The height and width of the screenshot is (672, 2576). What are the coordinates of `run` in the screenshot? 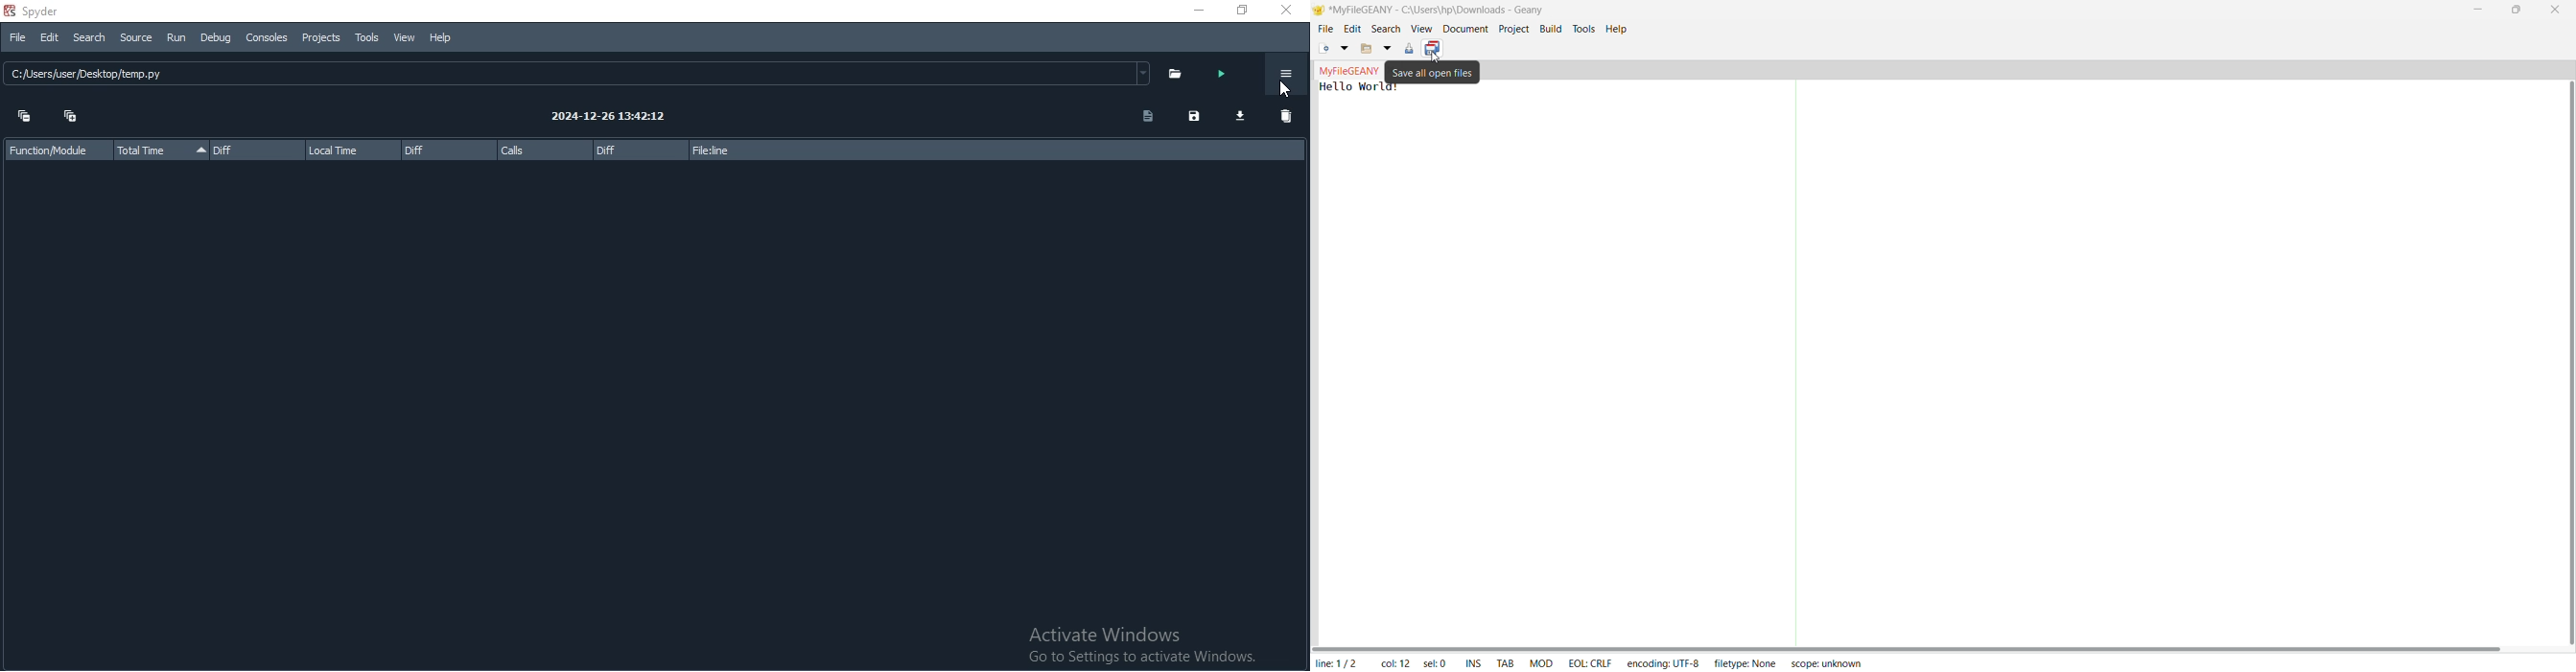 It's located at (1219, 75).